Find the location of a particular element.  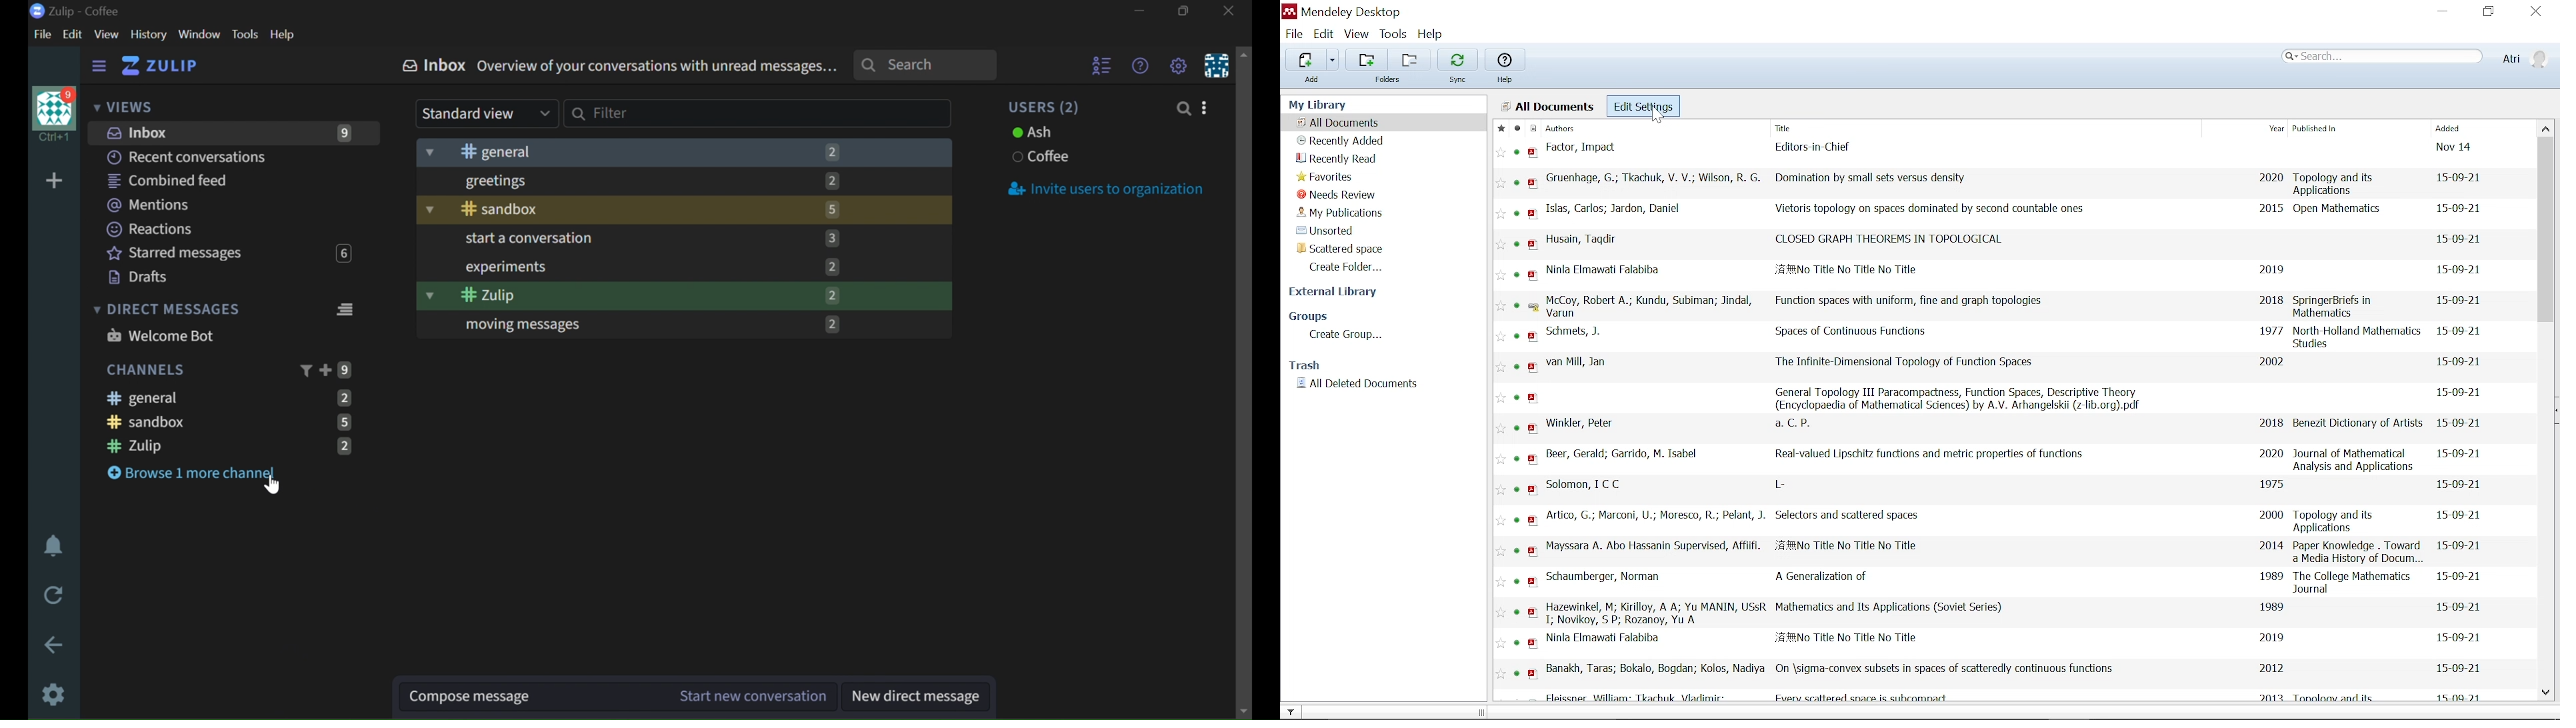

Add is located at coordinates (1314, 83).